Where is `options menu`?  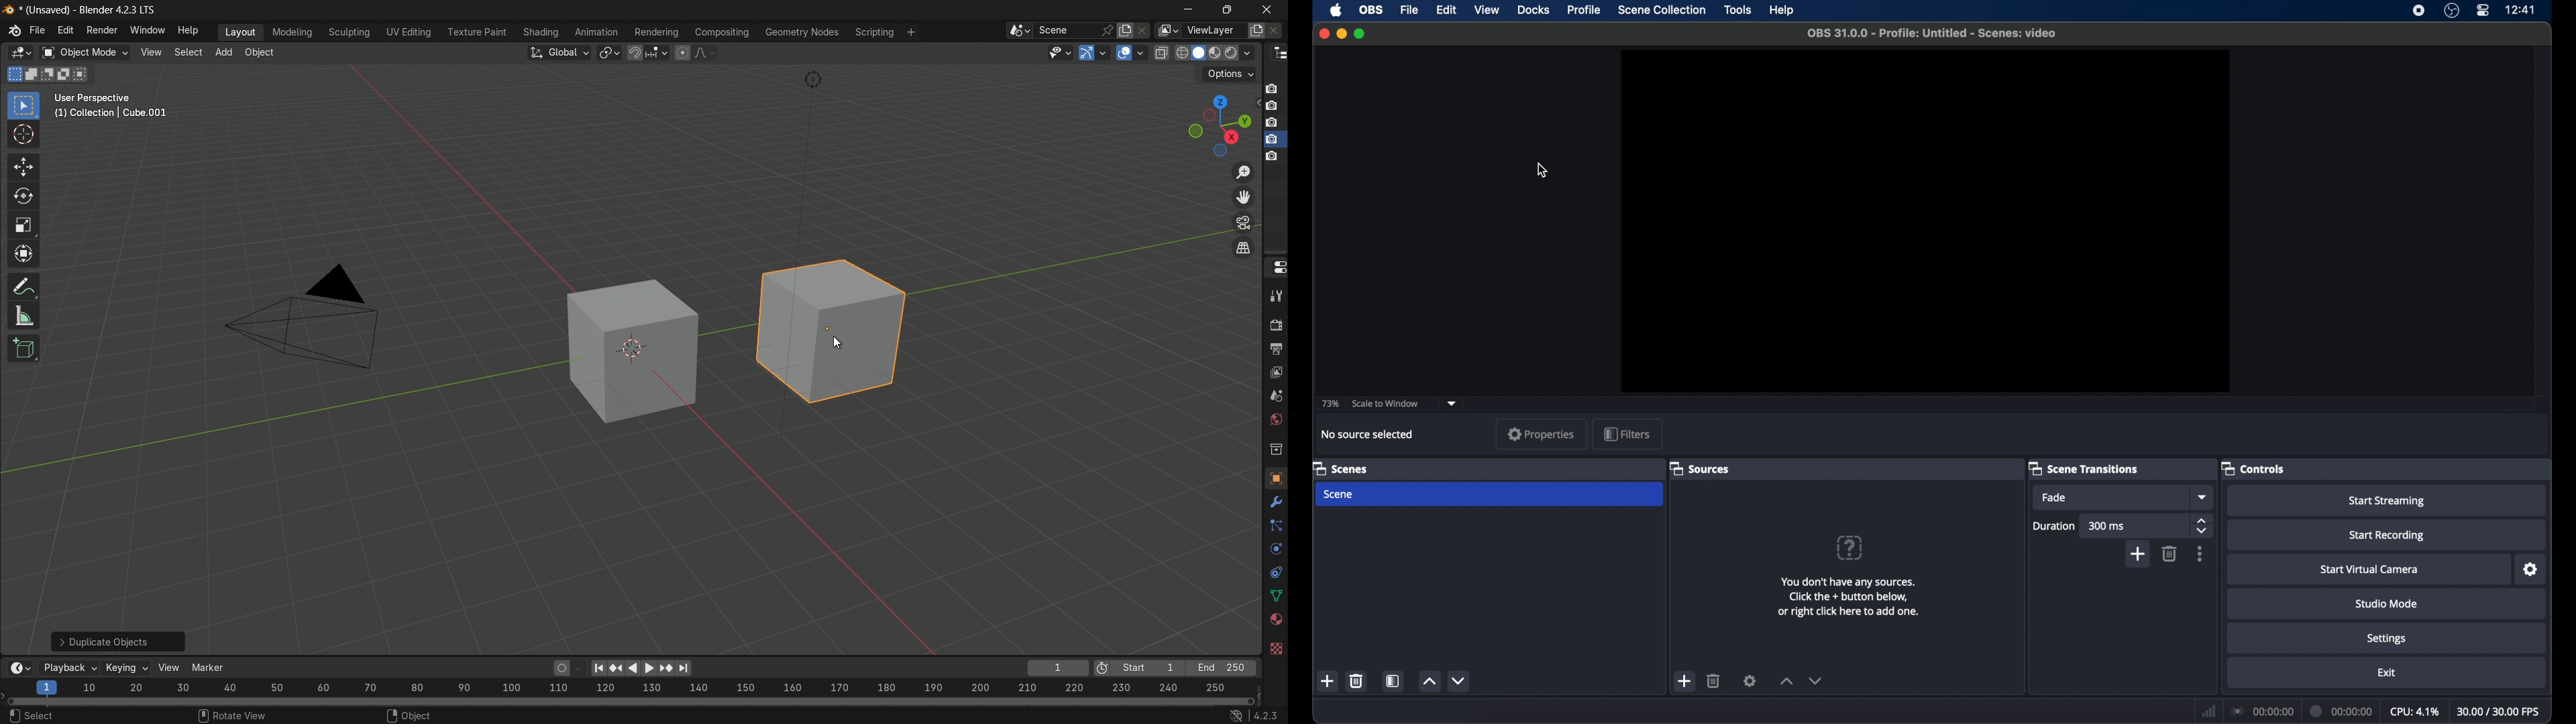
options menu is located at coordinates (1228, 74).